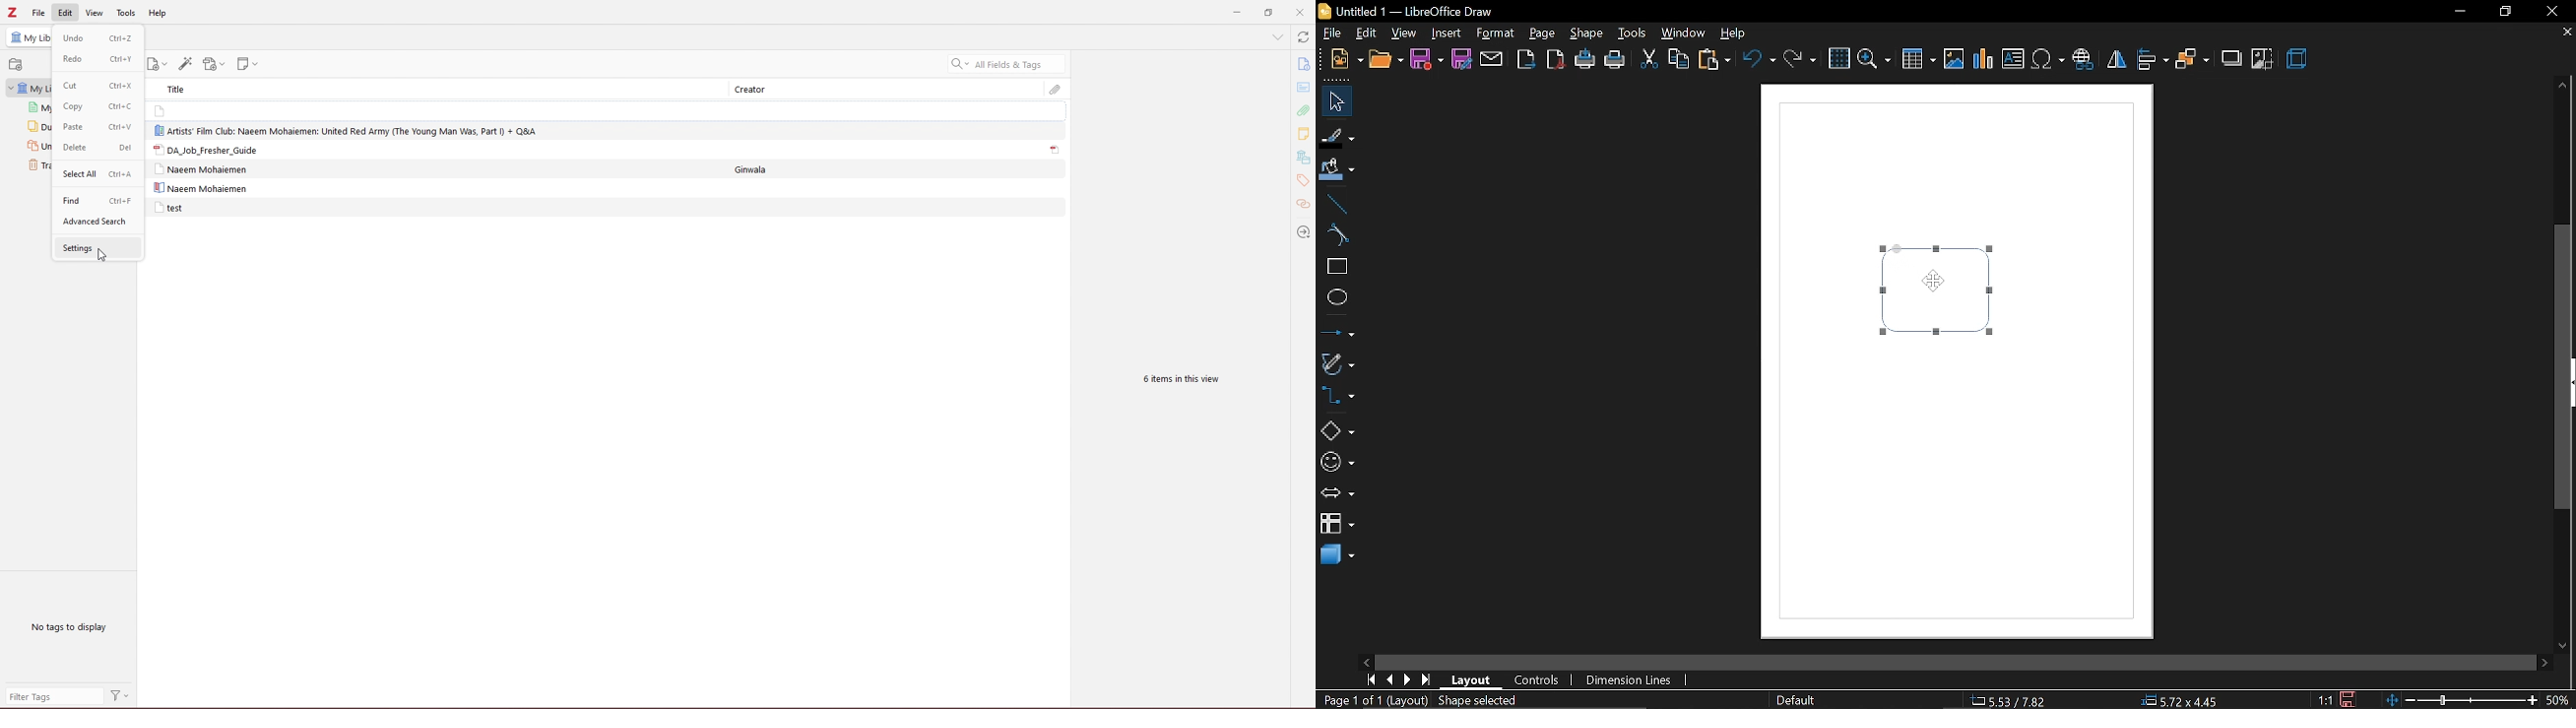  Describe the element at coordinates (1235, 13) in the screenshot. I see `minimize` at that location.